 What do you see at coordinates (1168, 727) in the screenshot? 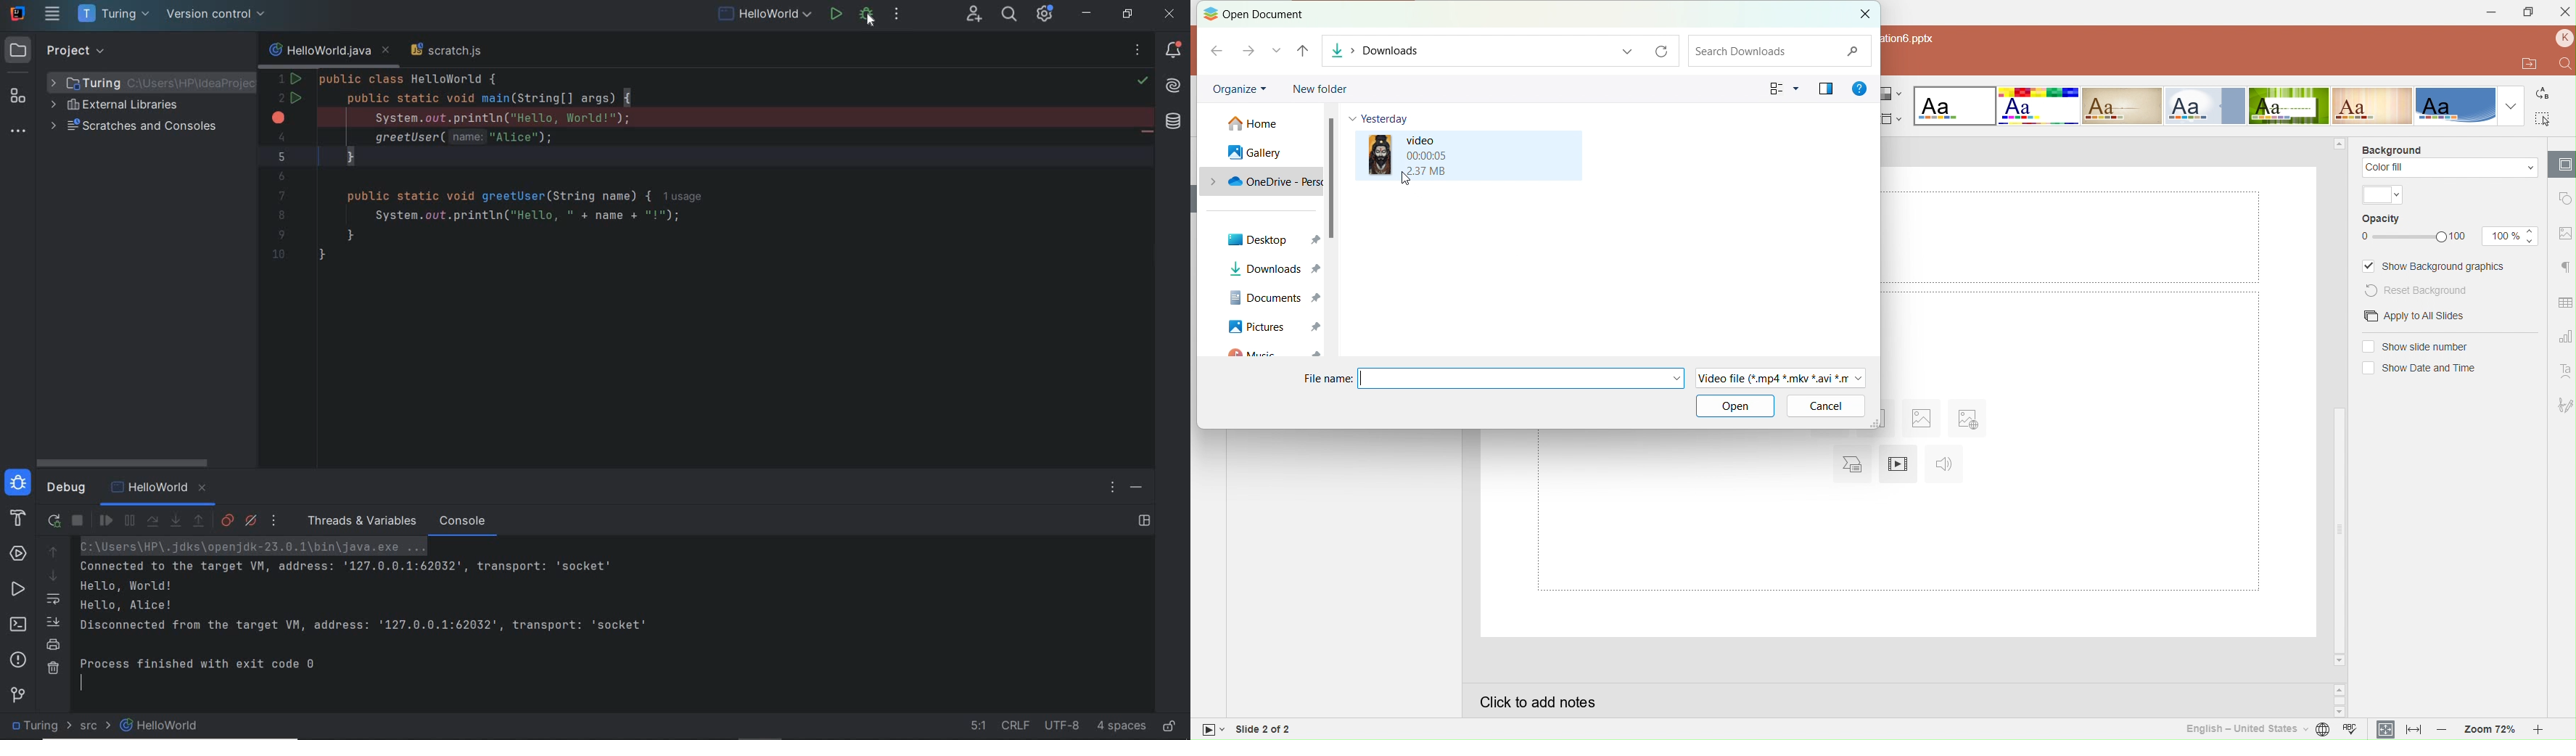
I see `make file ready only` at bounding box center [1168, 727].